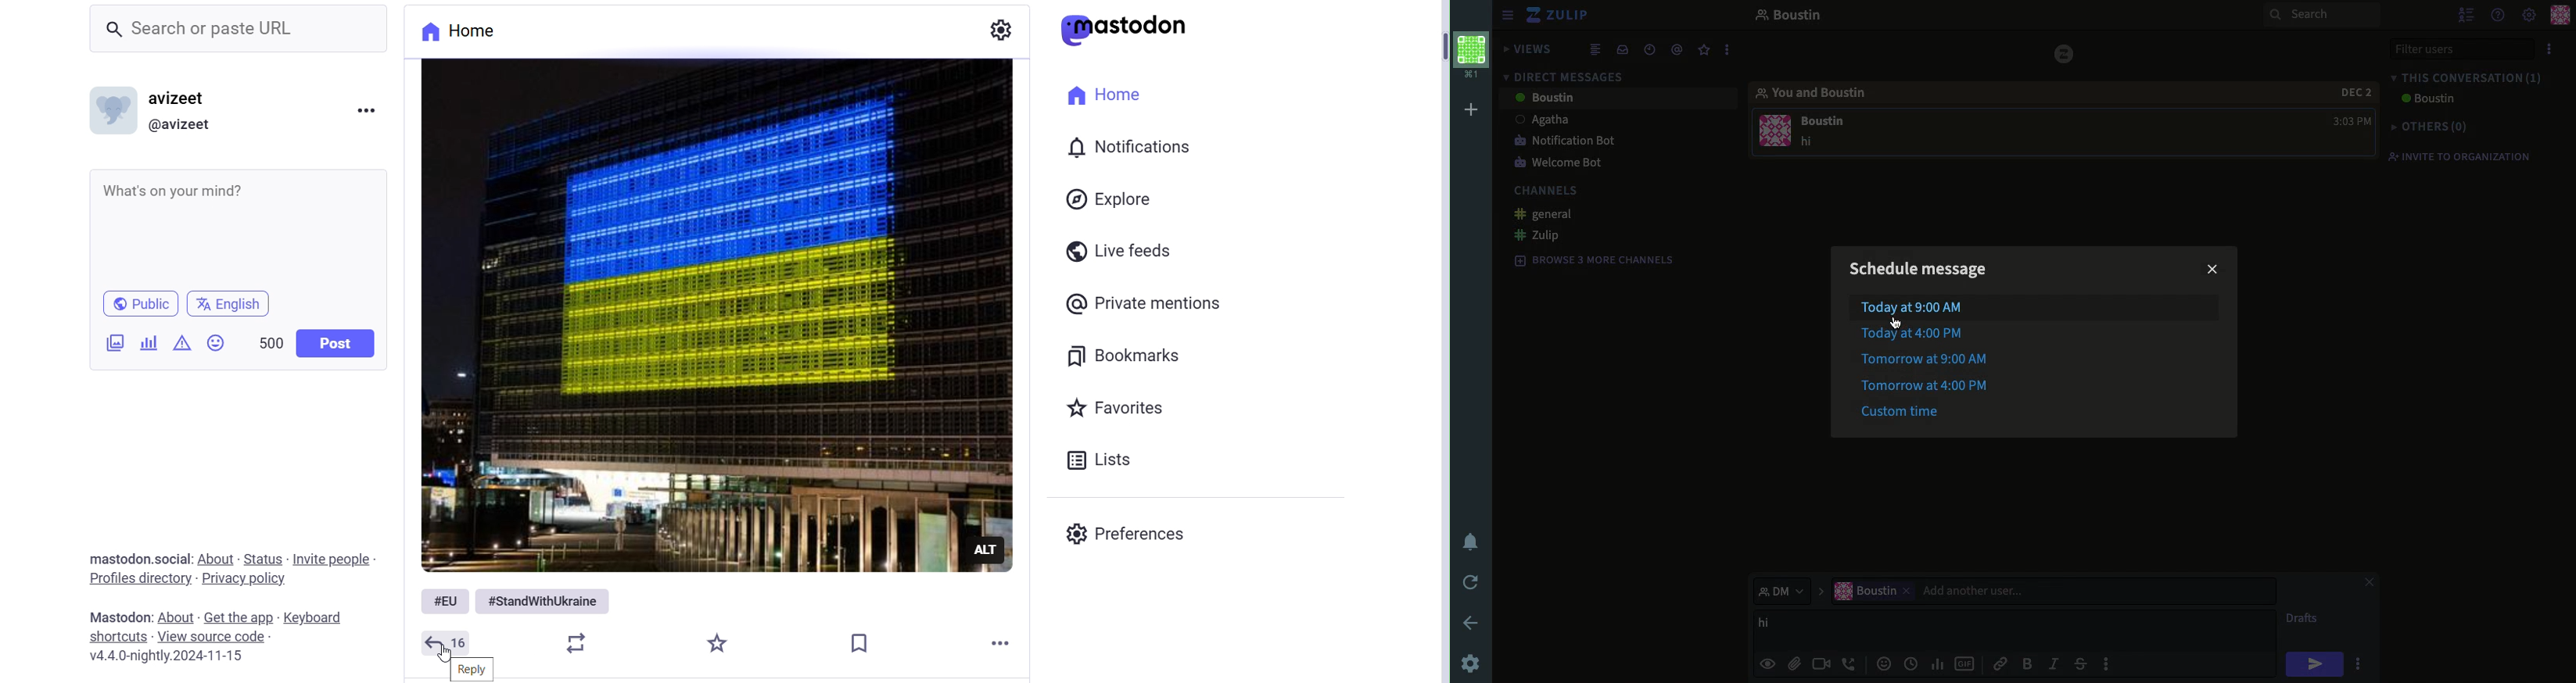 This screenshot has height=700, width=2576. Describe the element at coordinates (166, 656) in the screenshot. I see `Version` at that location.